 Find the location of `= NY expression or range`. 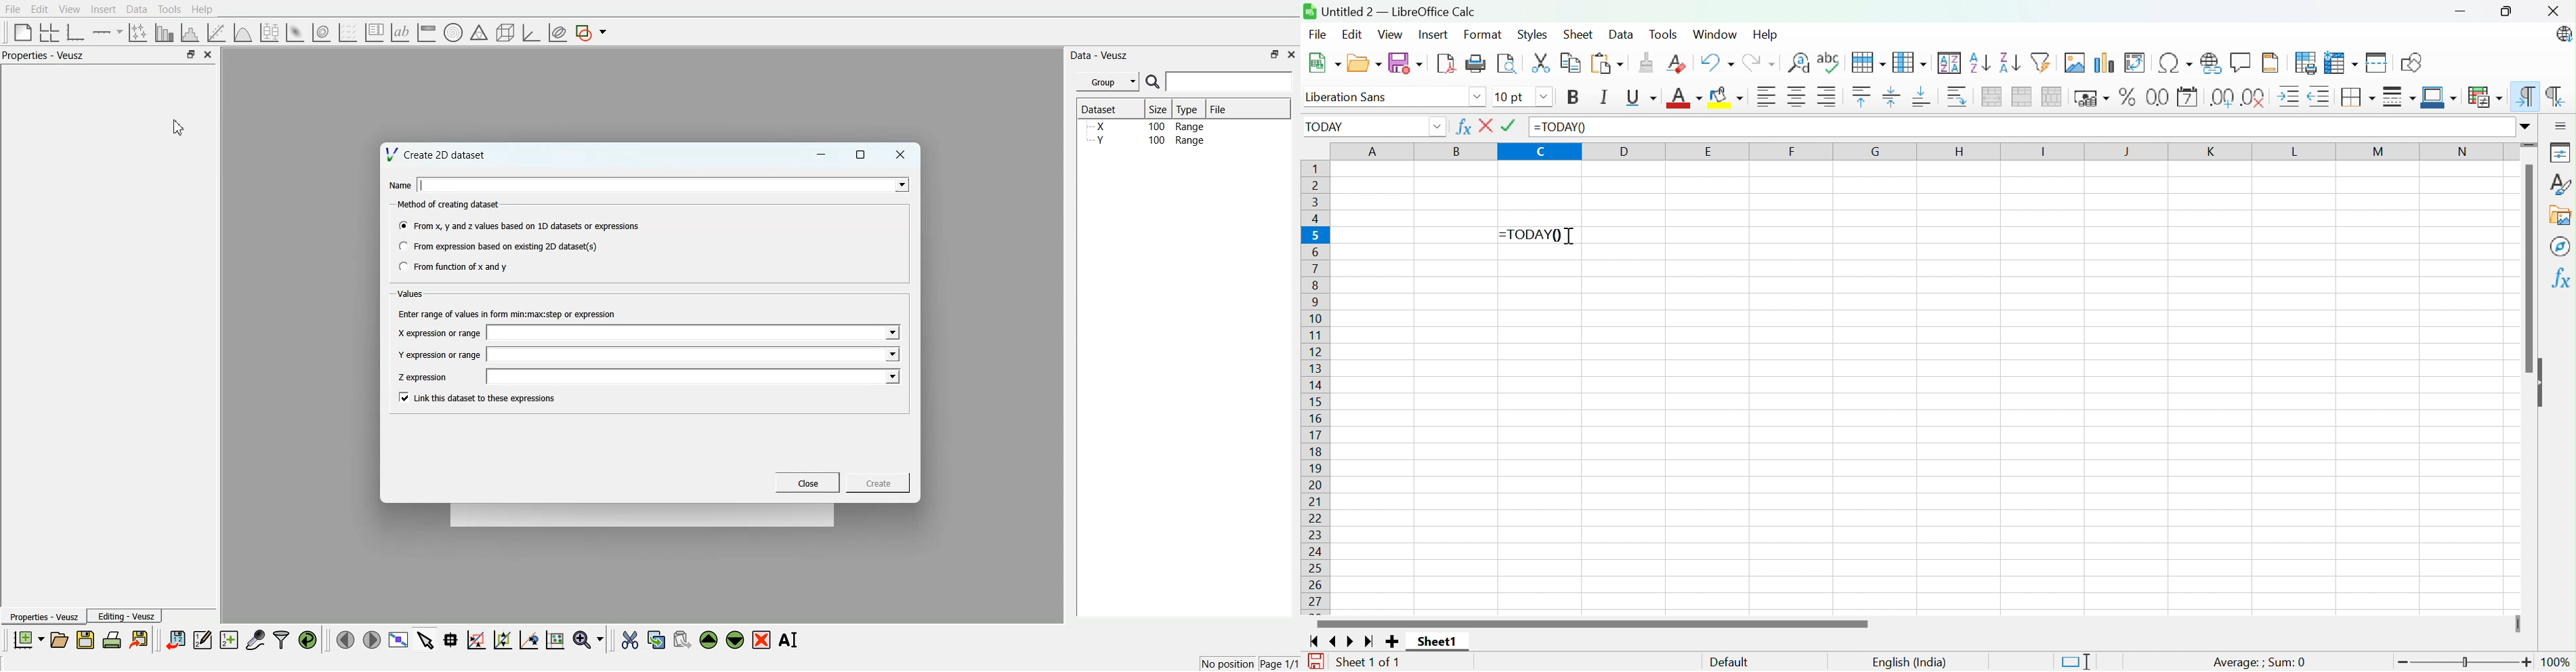

= NY expression or range is located at coordinates (440, 354).